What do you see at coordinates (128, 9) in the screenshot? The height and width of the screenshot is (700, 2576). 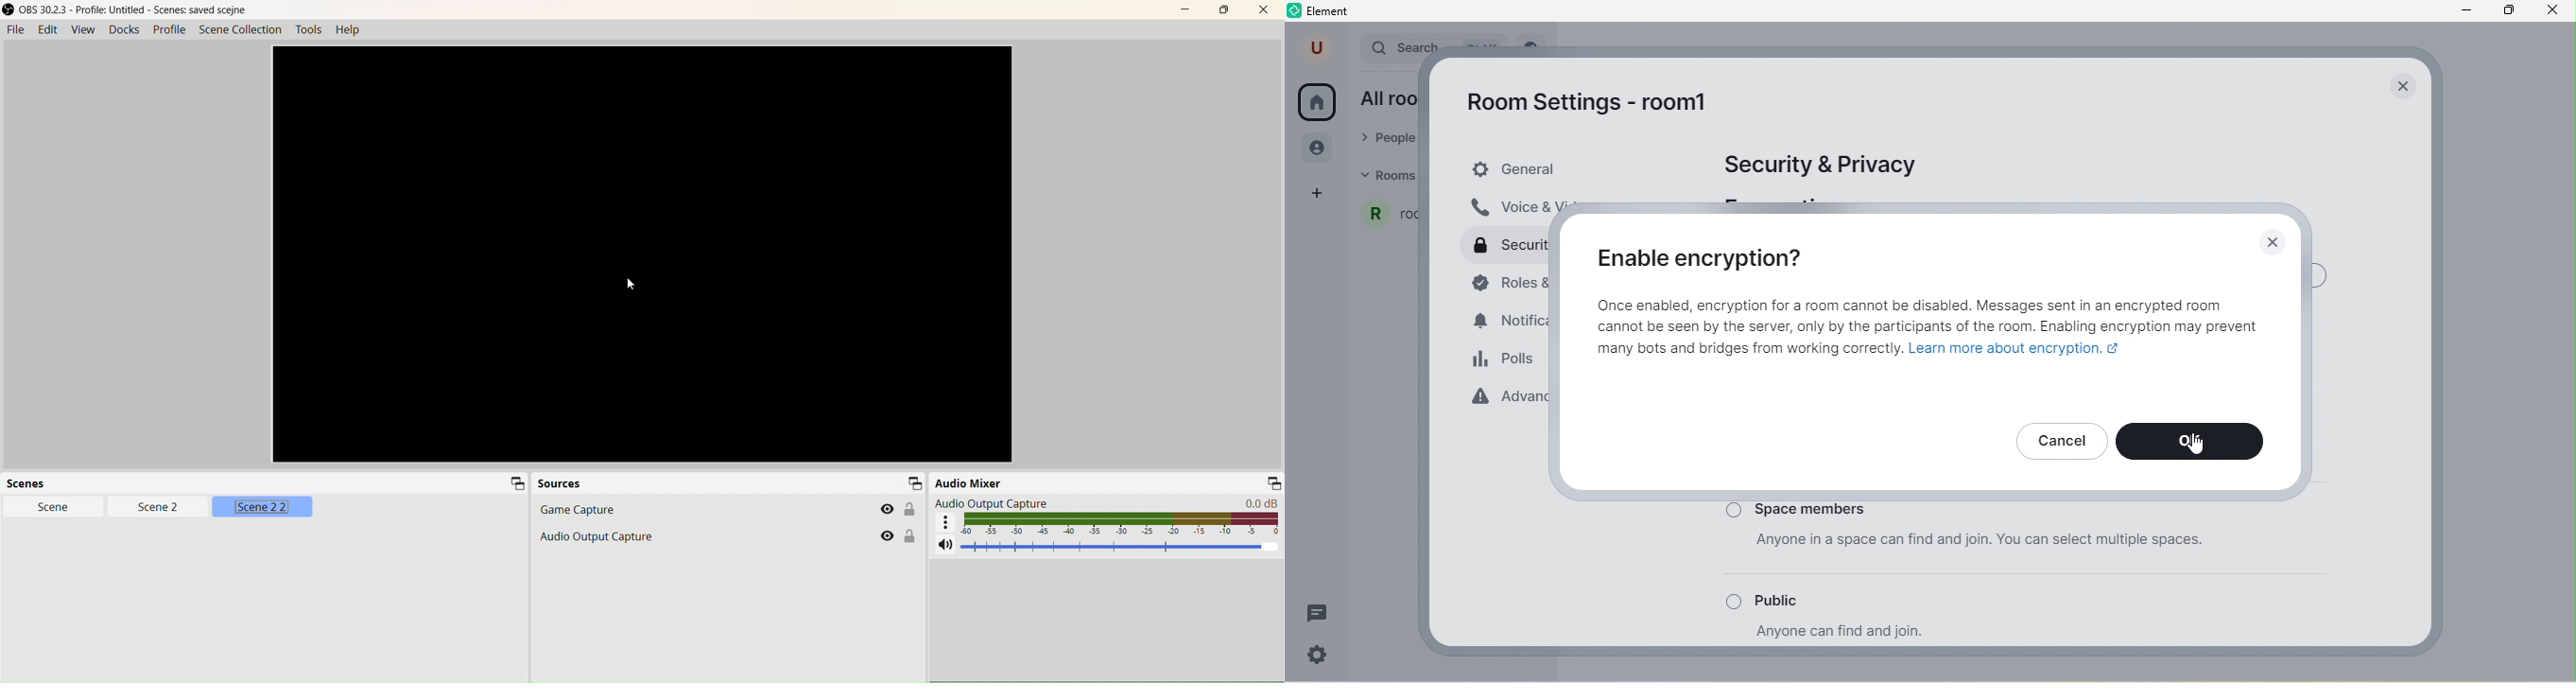 I see `OBS 30.23 - Profile Untitled - Scene saved scejne` at bounding box center [128, 9].